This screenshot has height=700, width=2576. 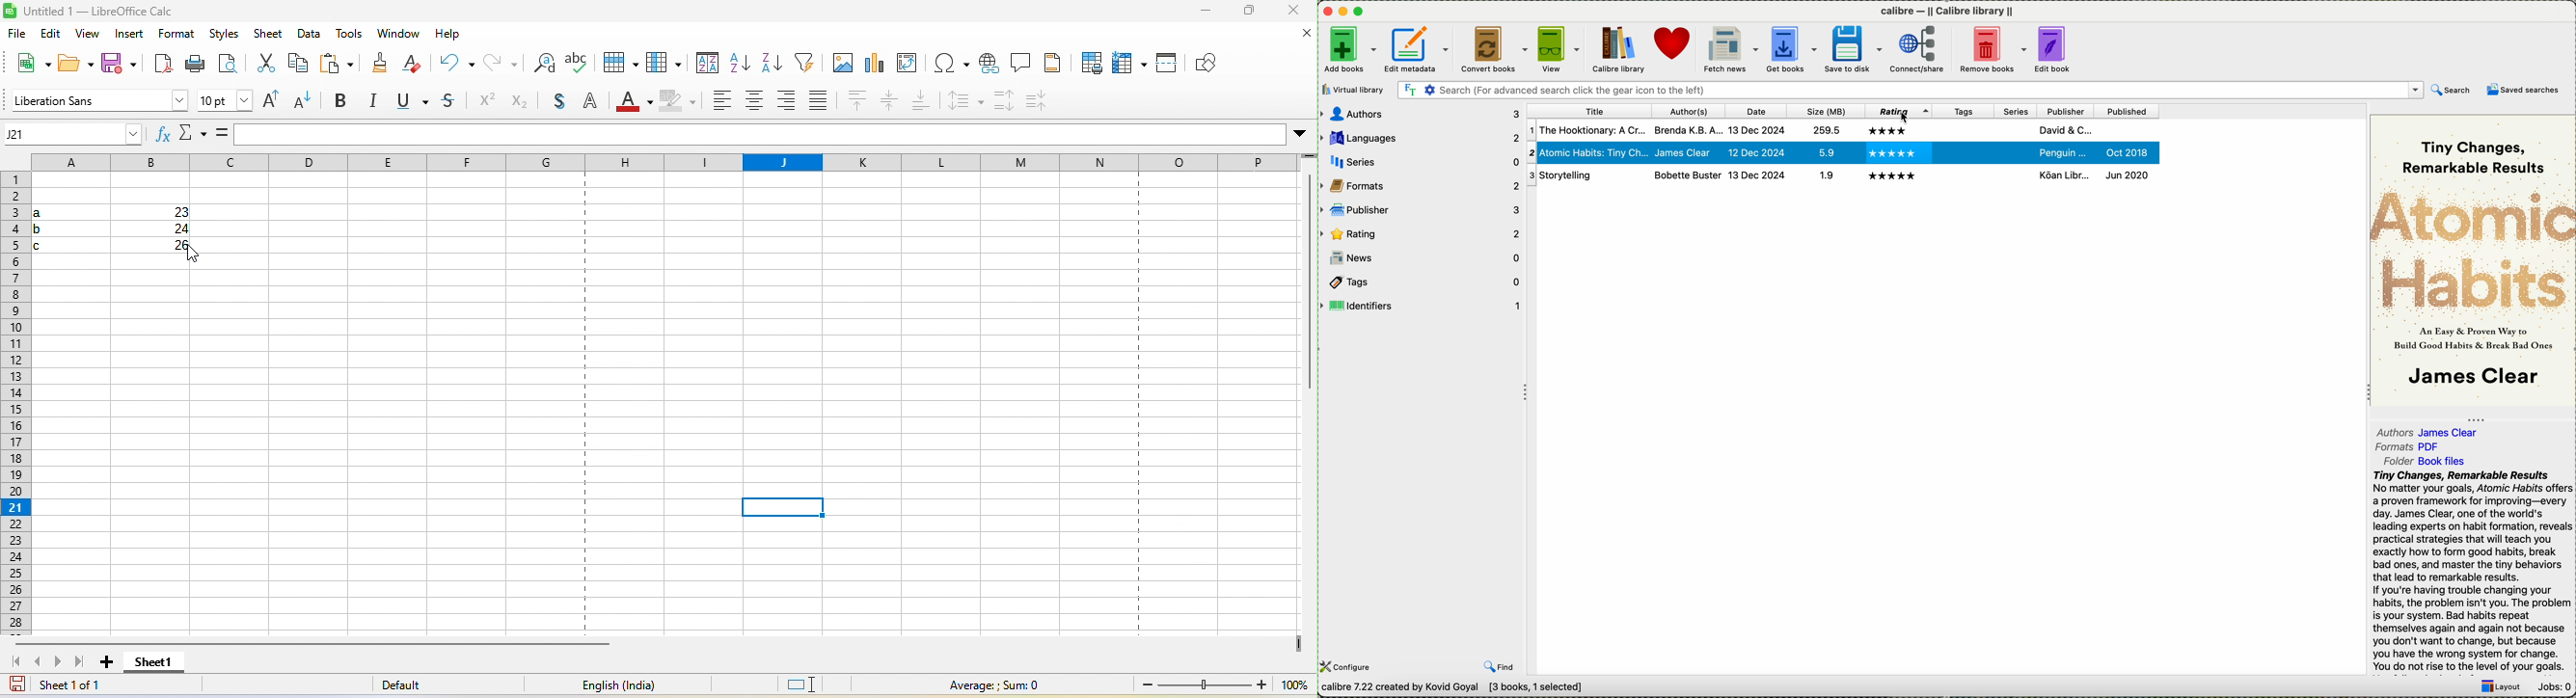 What do you see at coordinates (2474, 418) in the screenshot?
I see `collapse` at bounding box center [2474, 418].